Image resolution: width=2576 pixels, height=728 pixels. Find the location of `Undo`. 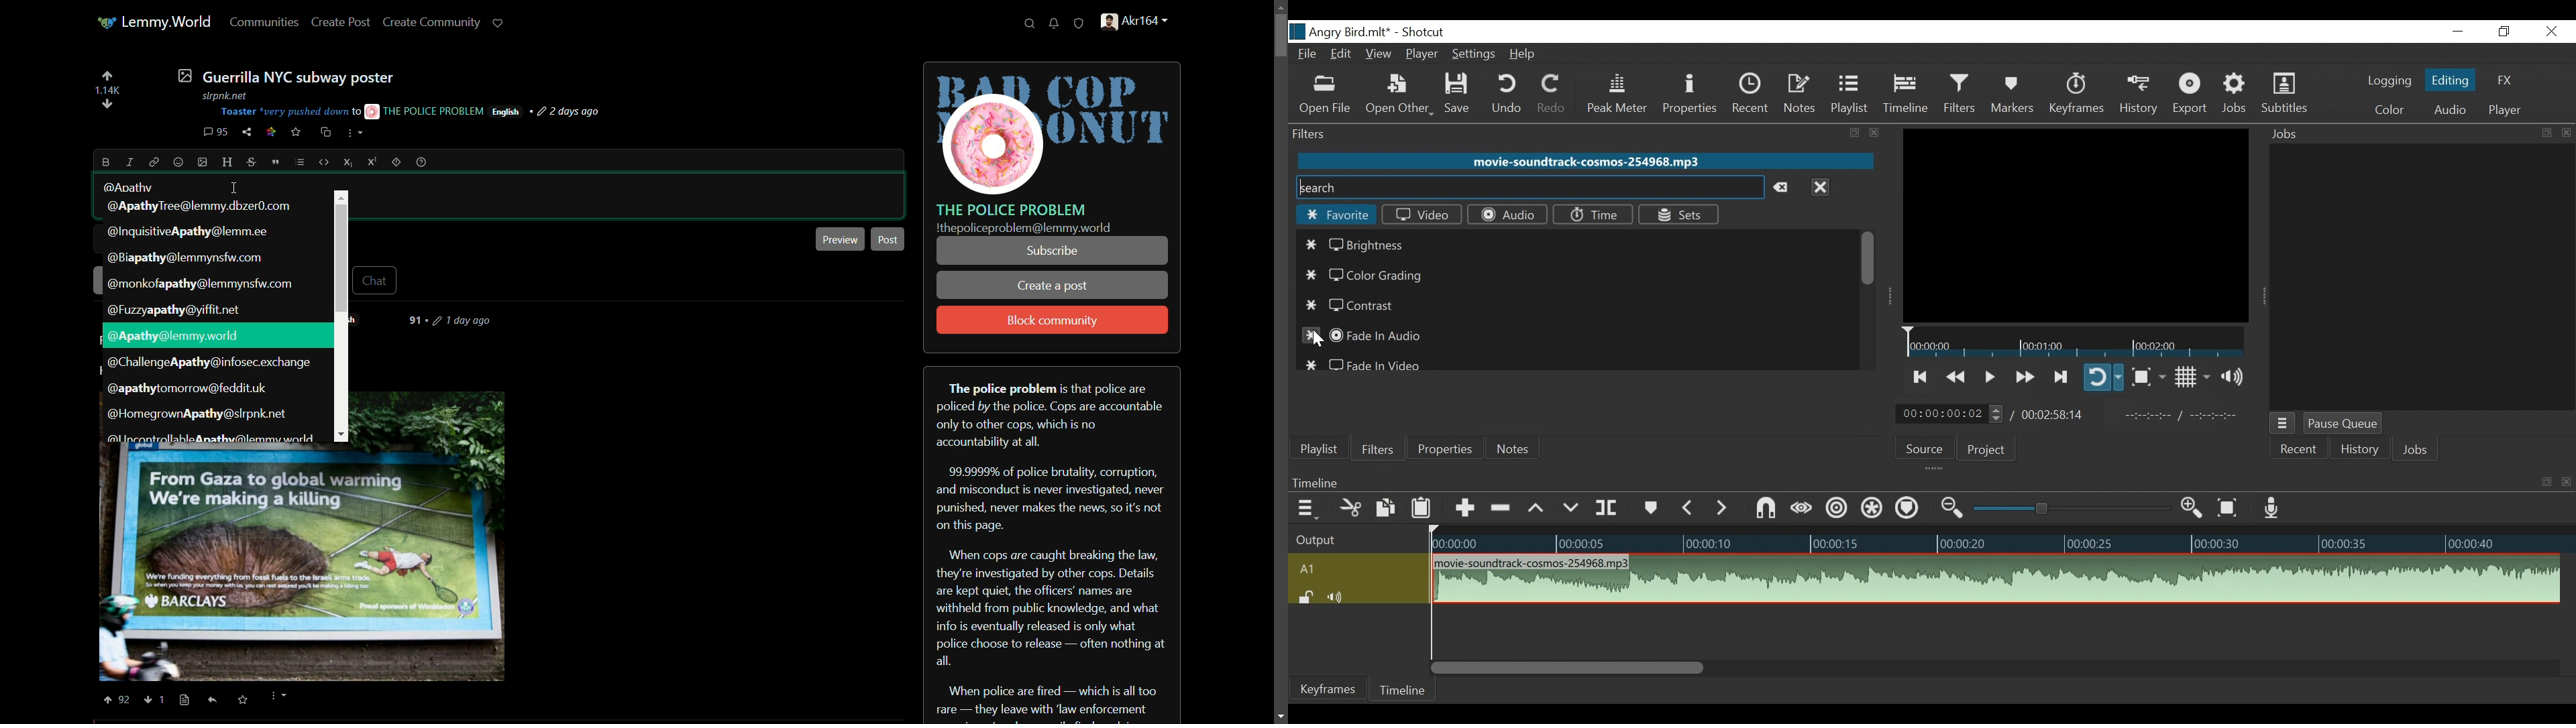

Undo is located at coordinates (1507, 95).